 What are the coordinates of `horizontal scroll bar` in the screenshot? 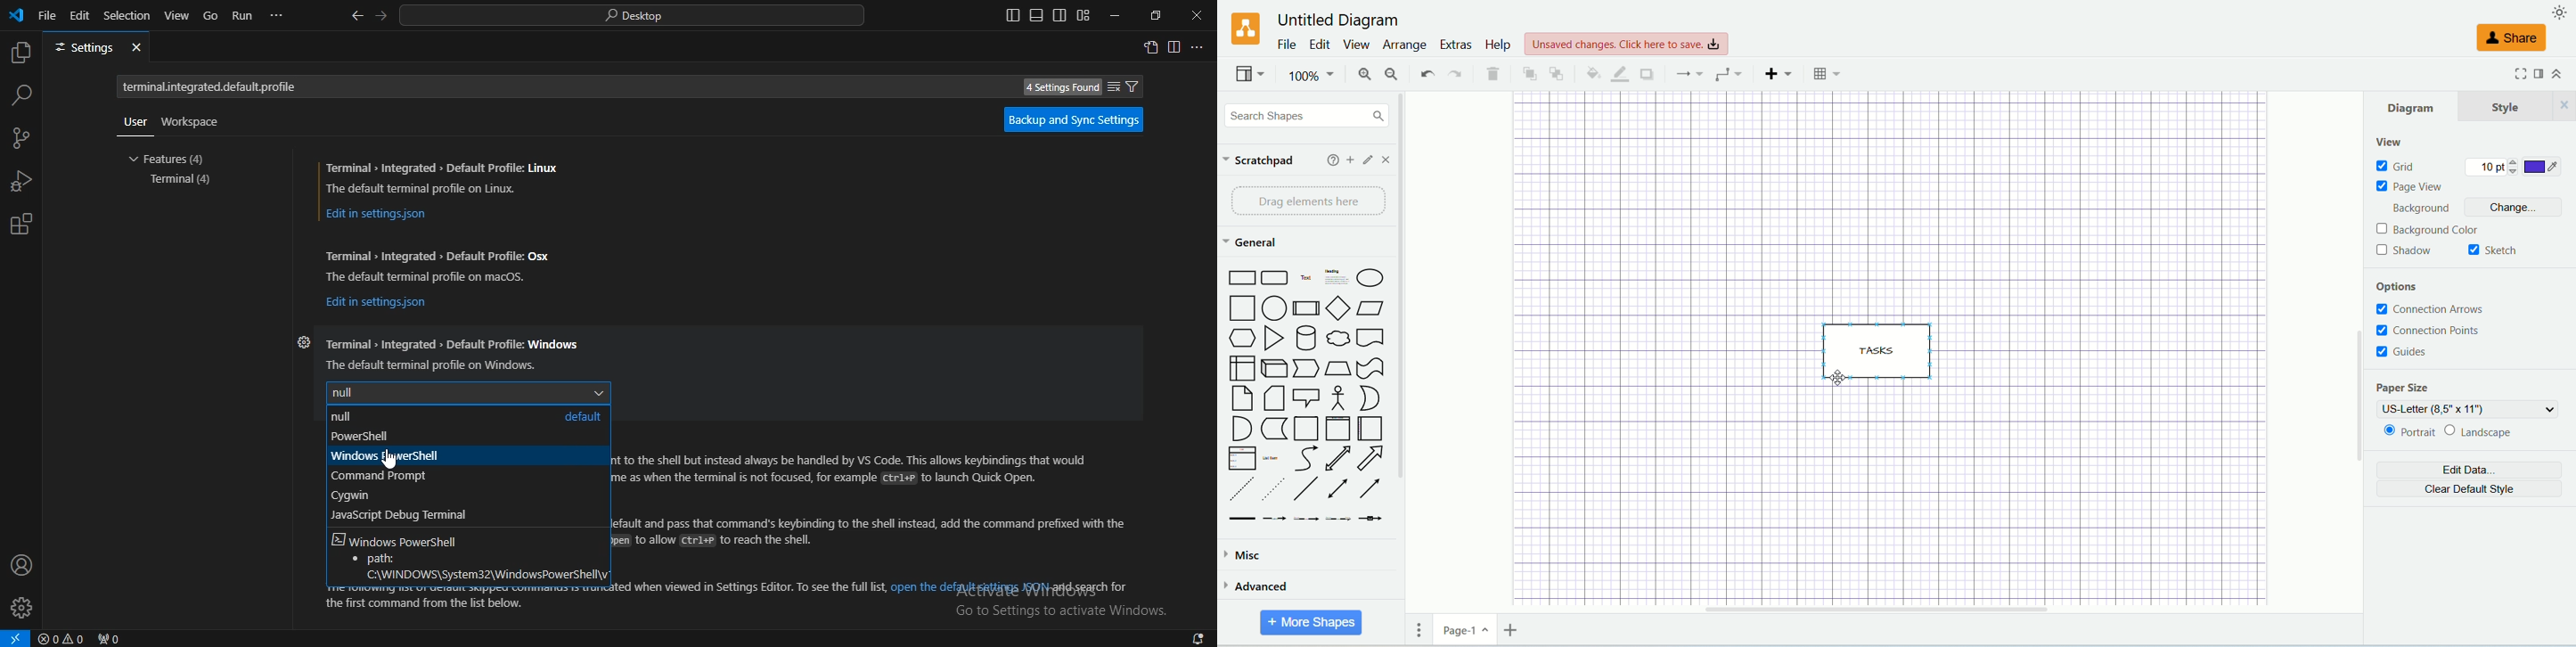 It's located at (1920, 609).